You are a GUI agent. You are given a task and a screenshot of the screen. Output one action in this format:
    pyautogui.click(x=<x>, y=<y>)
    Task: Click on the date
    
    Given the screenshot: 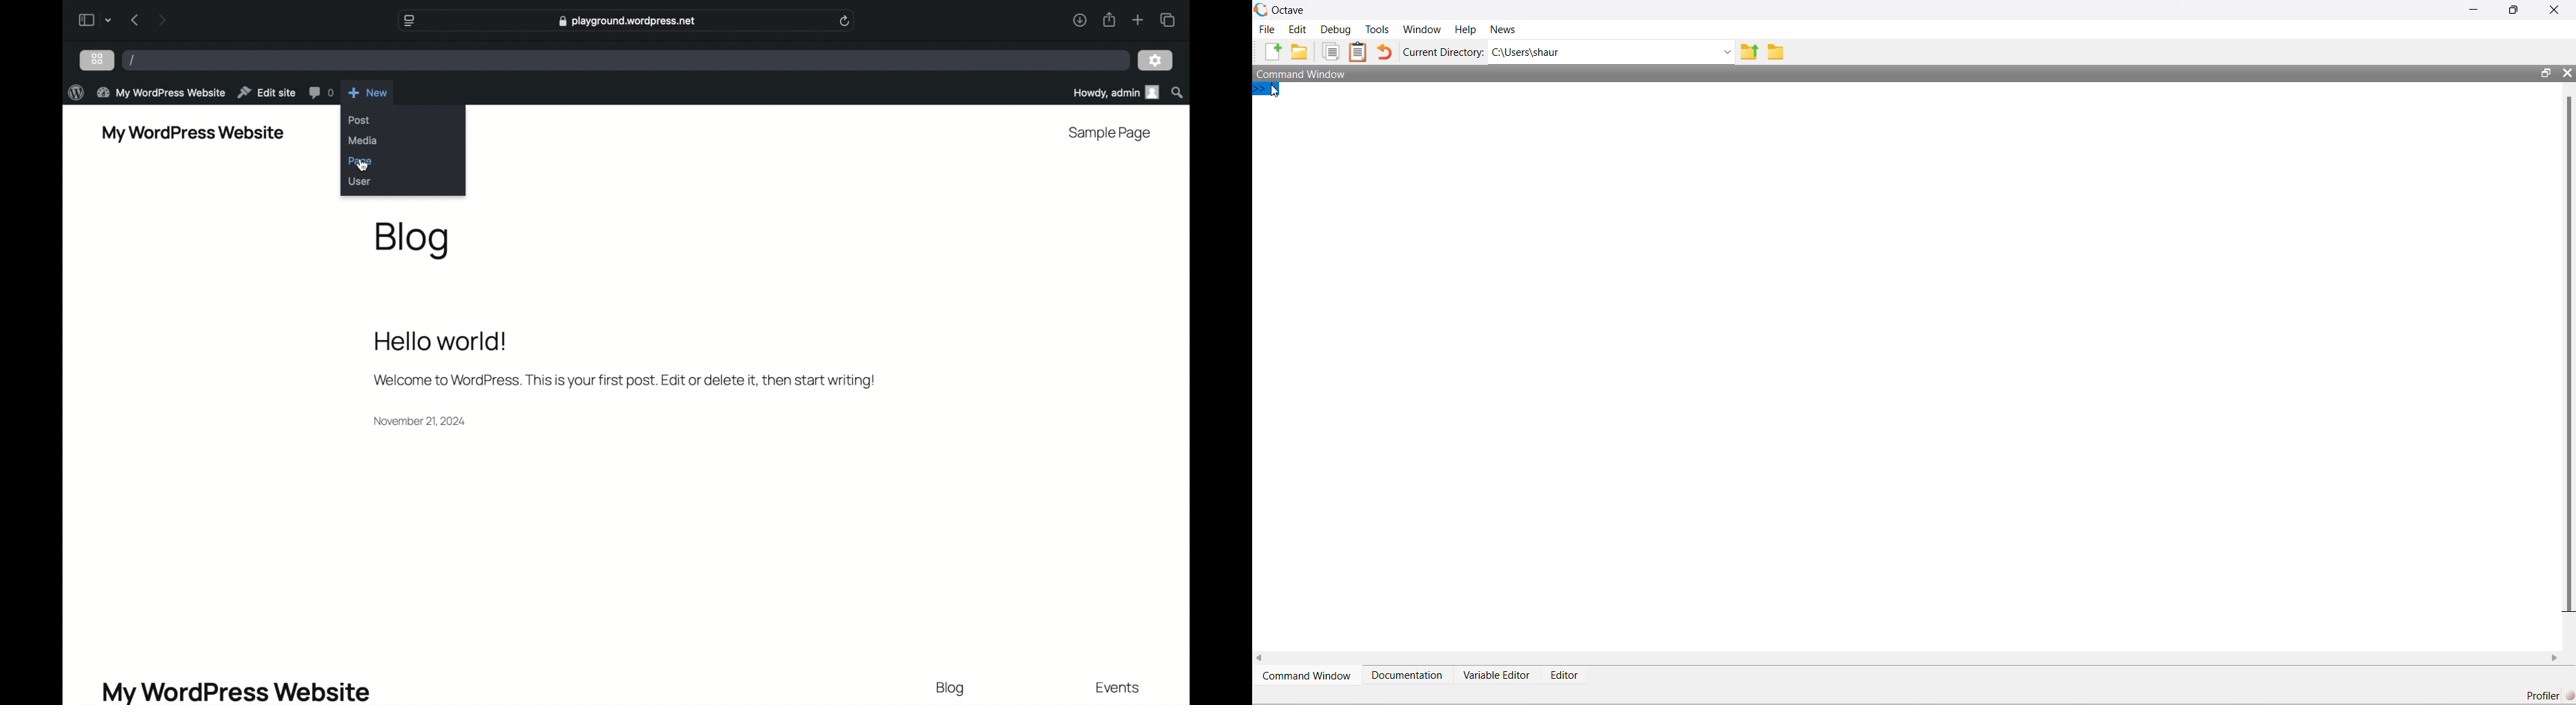 What is the action you would take?
    pyautogui.click(x=421, y=422)
    